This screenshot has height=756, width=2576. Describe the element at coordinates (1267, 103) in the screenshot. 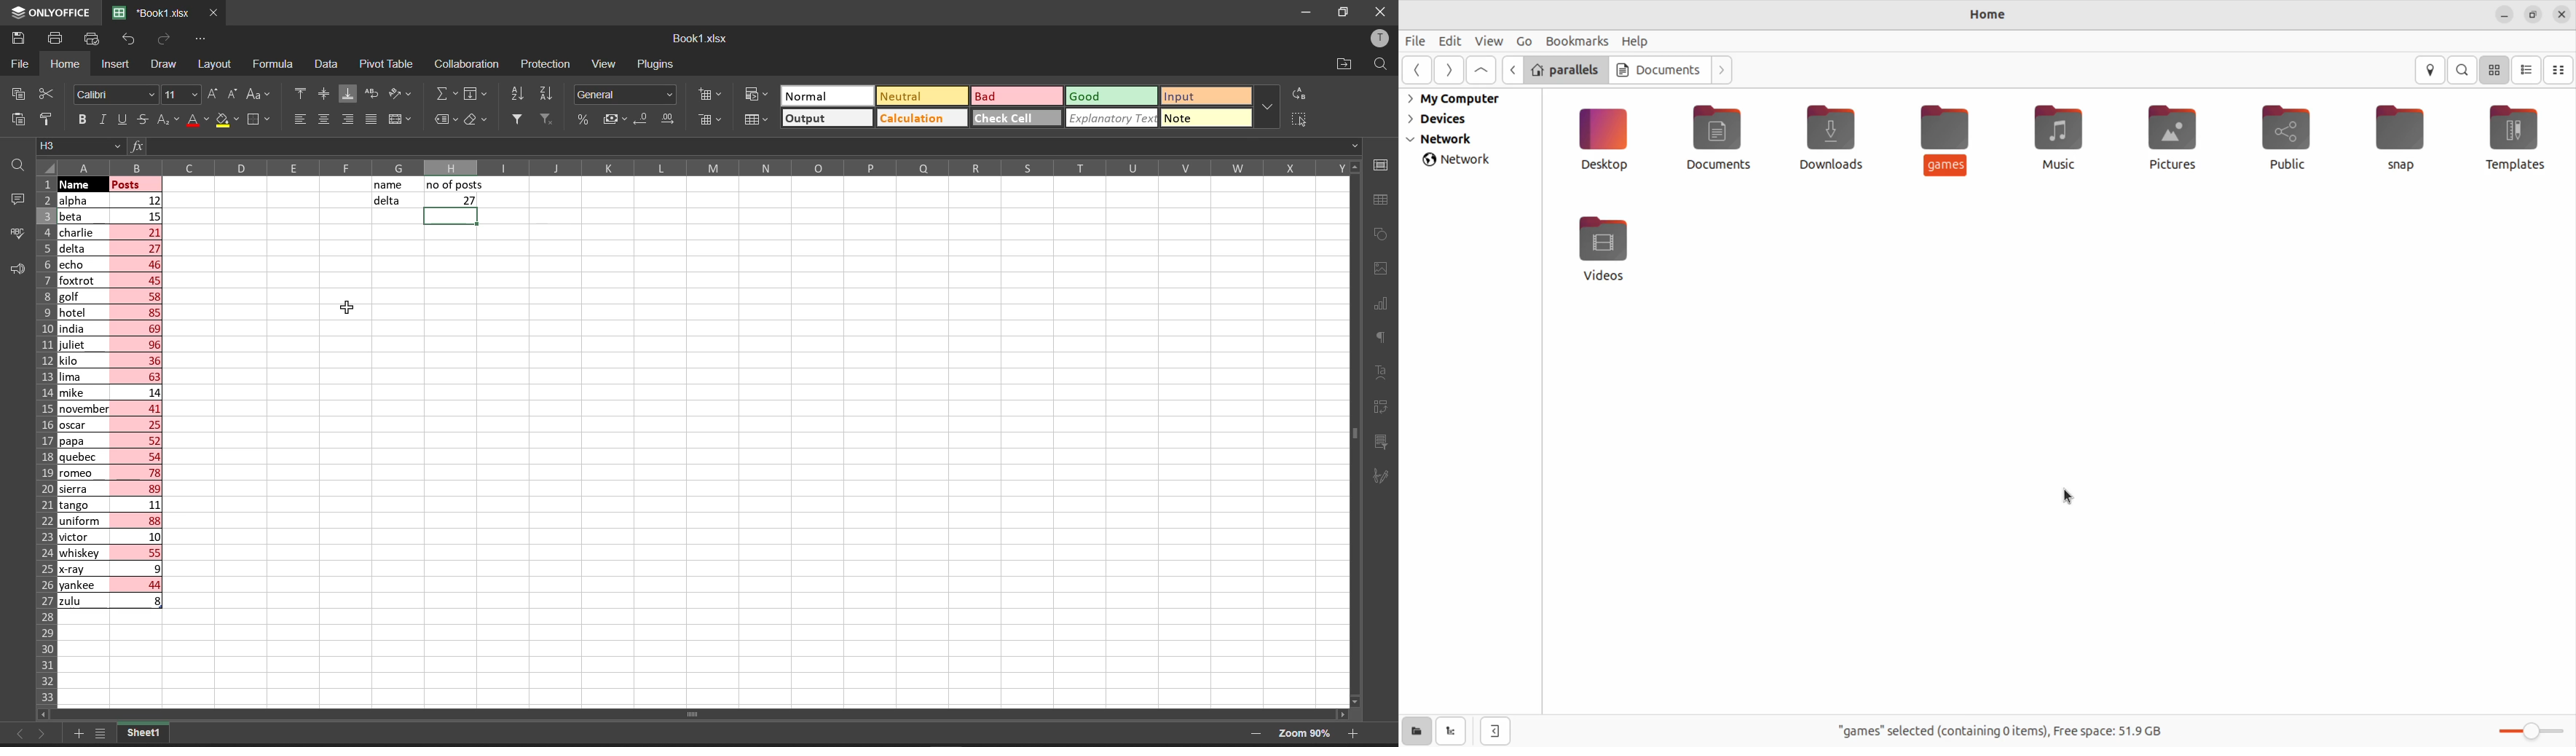

I see `data font additional options` at that location.